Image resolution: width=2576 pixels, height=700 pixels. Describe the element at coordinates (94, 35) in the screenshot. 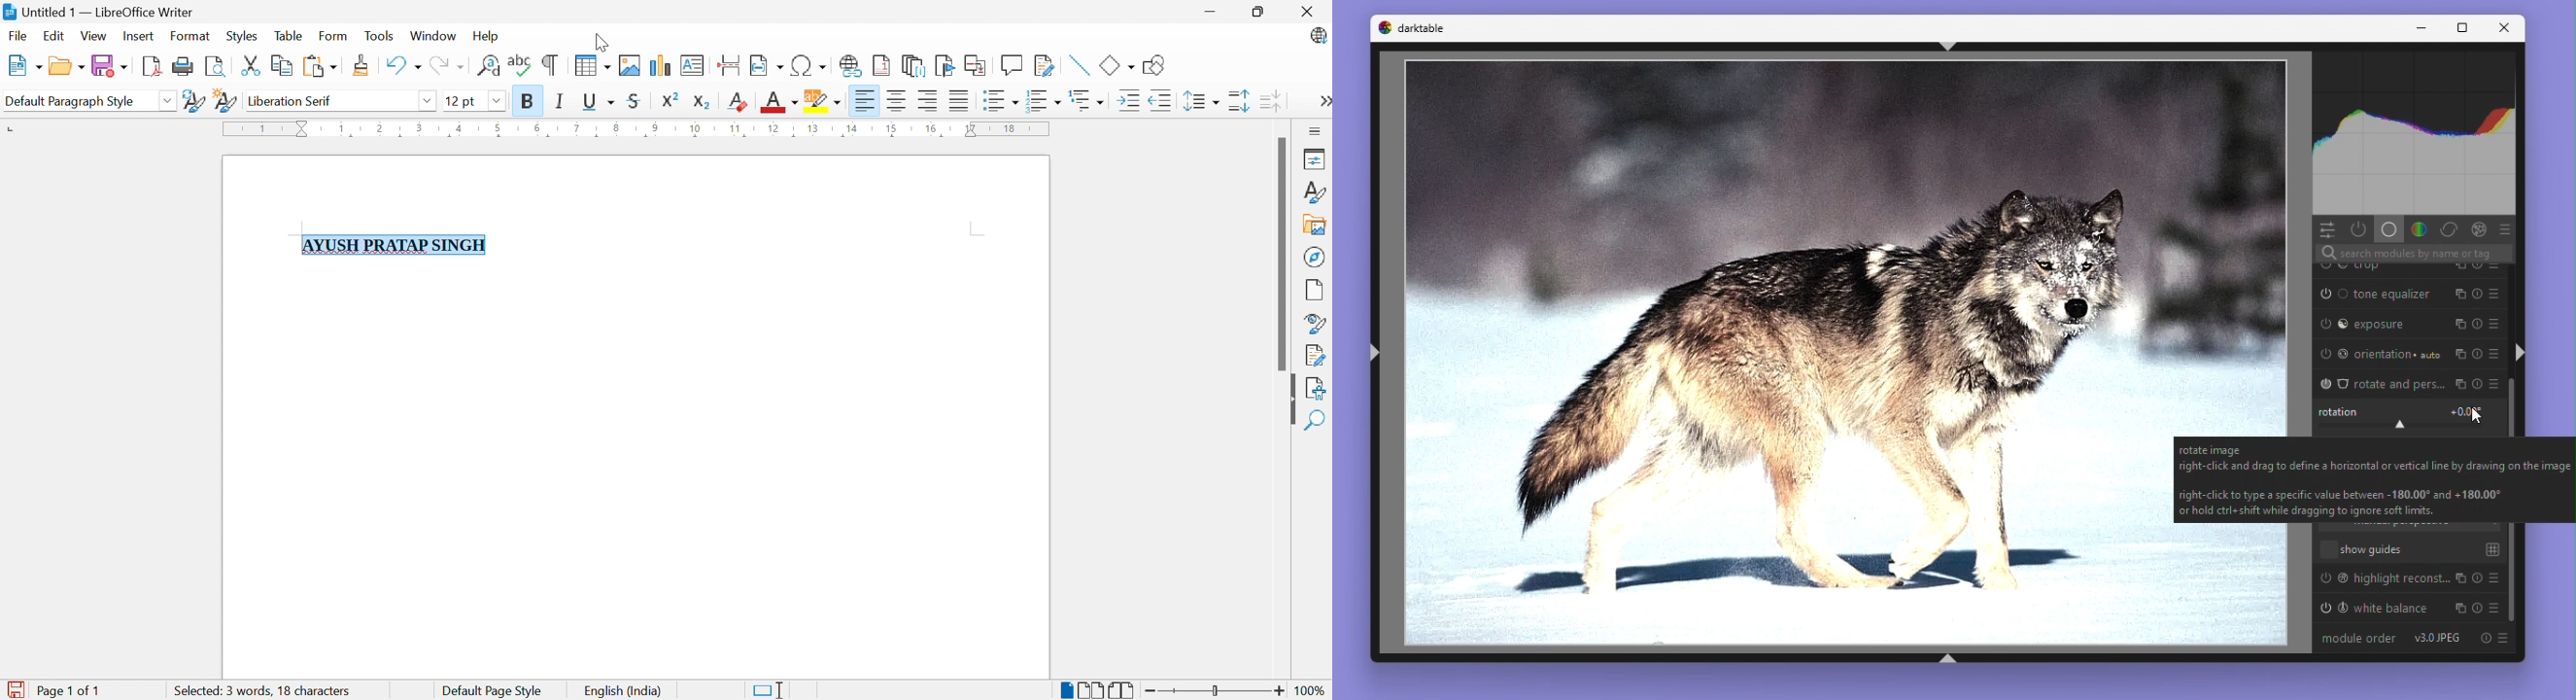

I see `View` at that location.